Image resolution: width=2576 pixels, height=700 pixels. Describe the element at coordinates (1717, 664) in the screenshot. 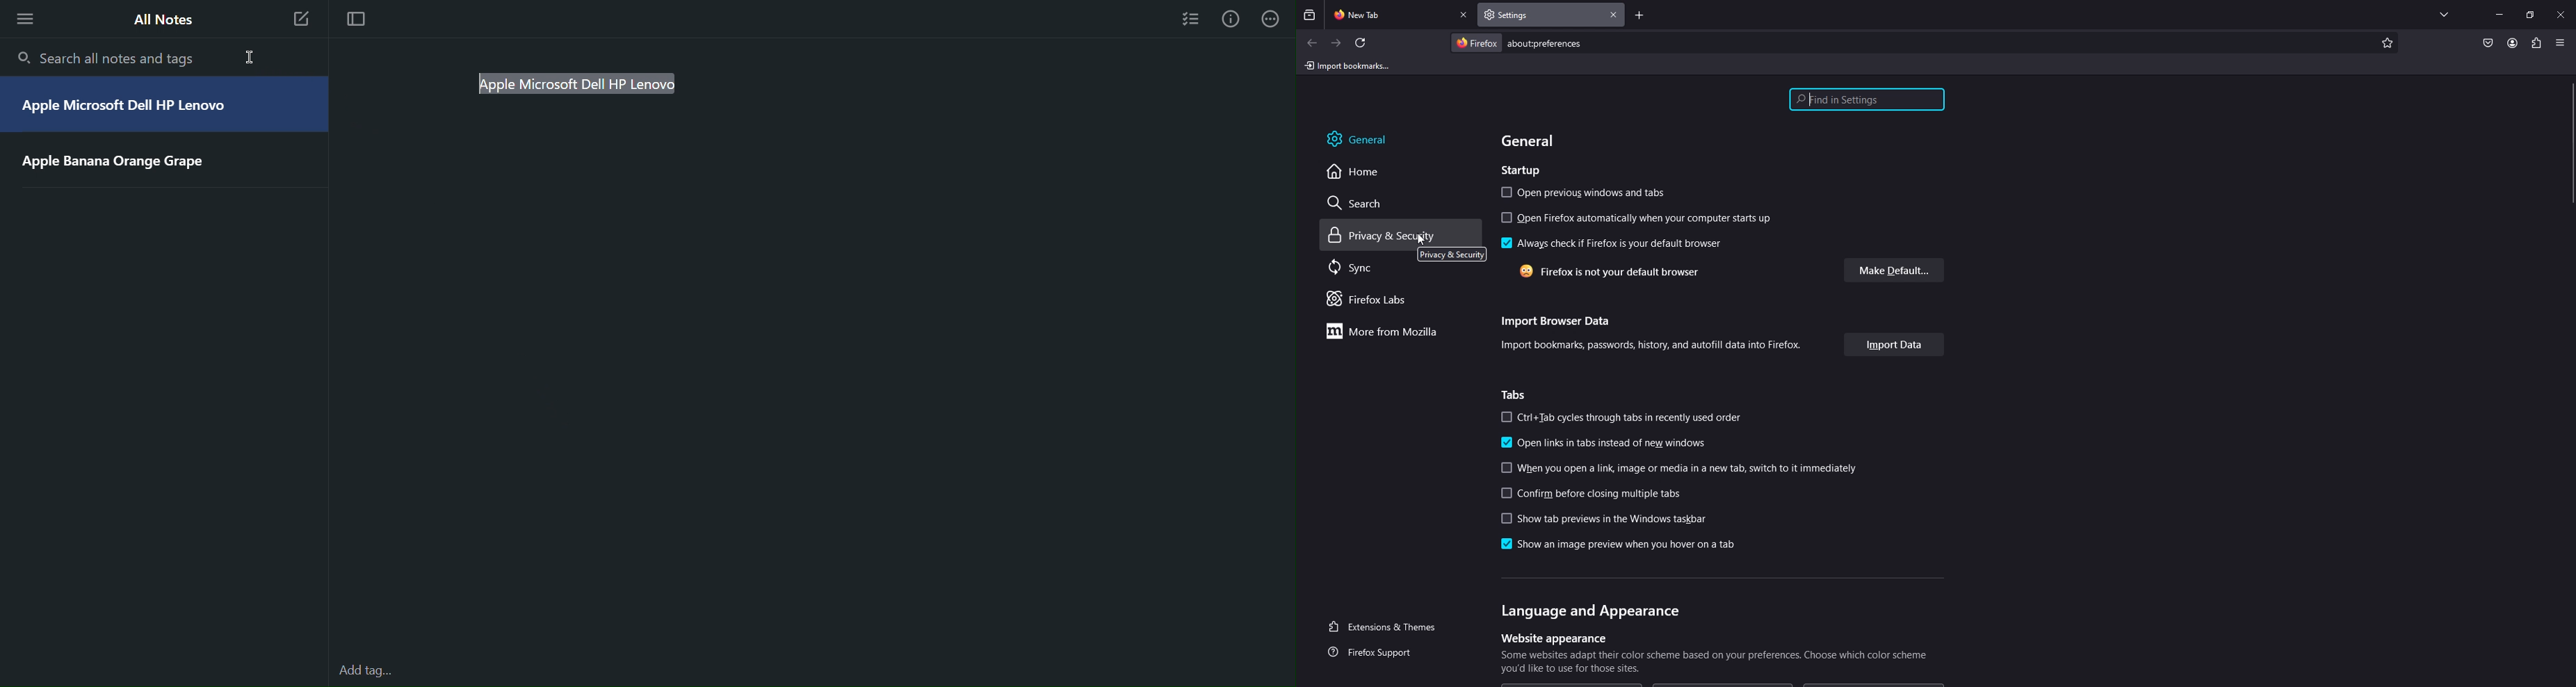

I see `Some websites adapt their color scheme based on your preferences. Choose which color scheme
you'd like to use for those sites.` at that location.